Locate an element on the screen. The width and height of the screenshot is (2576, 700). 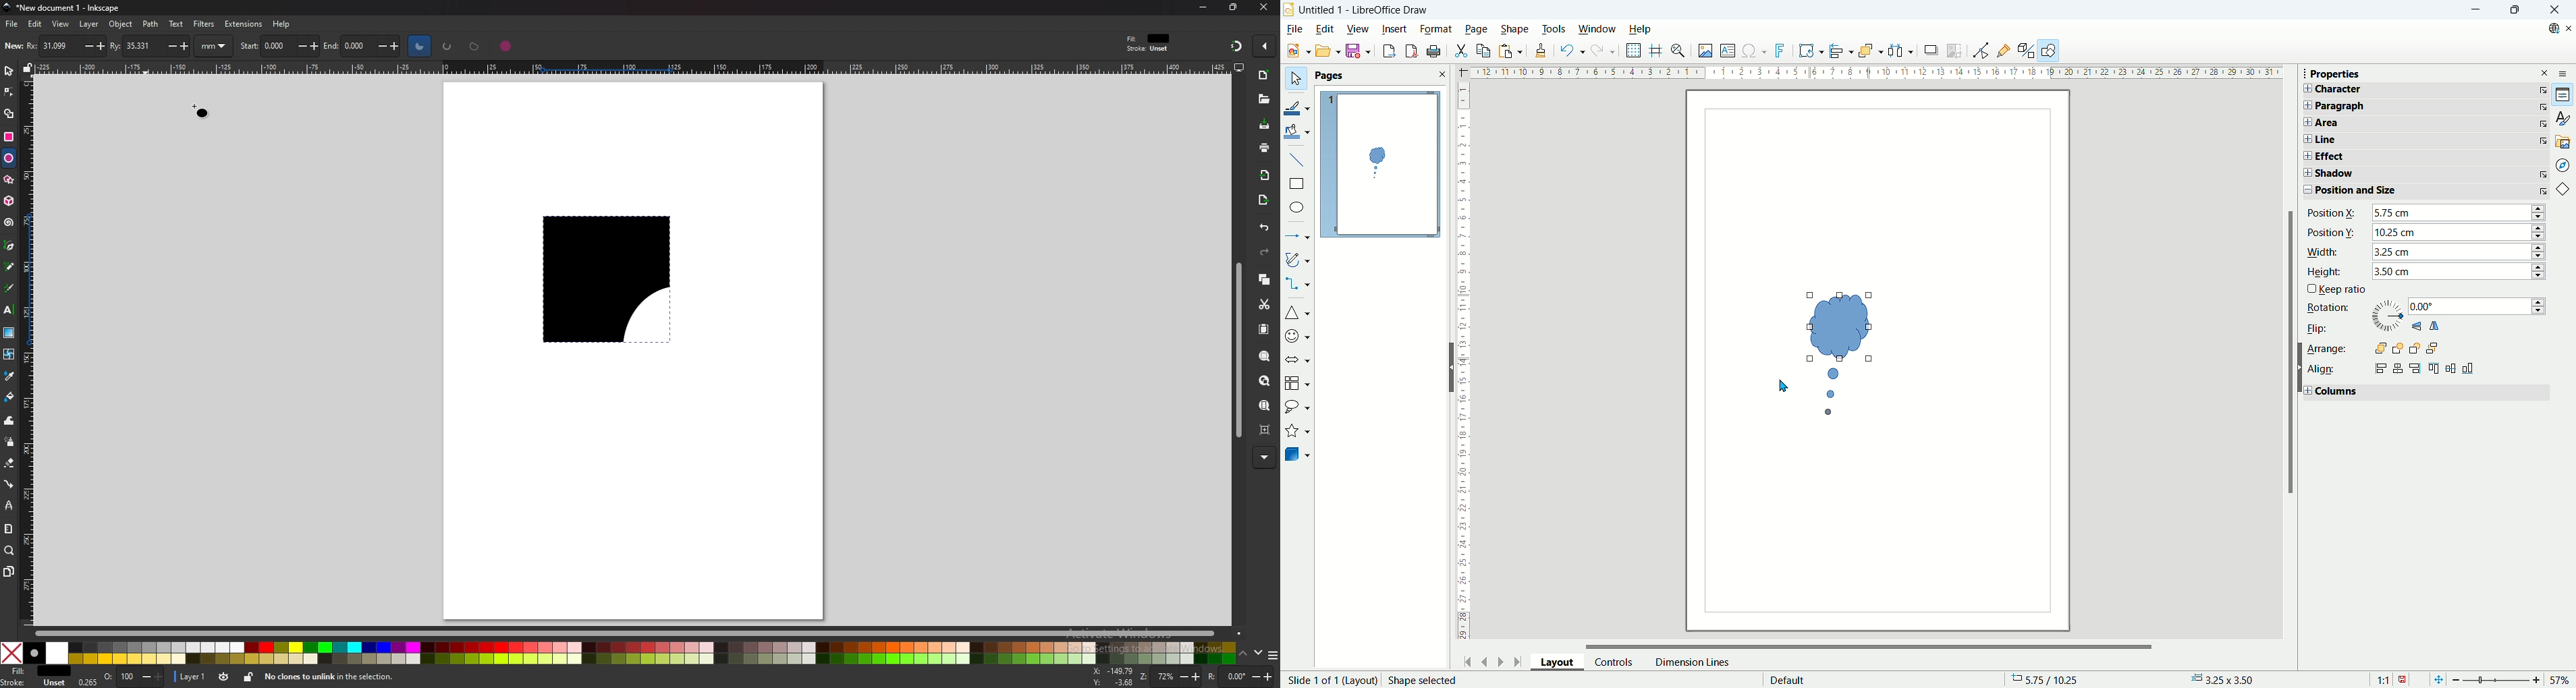
Vetical ruler is located at coordinates (1464, 364).